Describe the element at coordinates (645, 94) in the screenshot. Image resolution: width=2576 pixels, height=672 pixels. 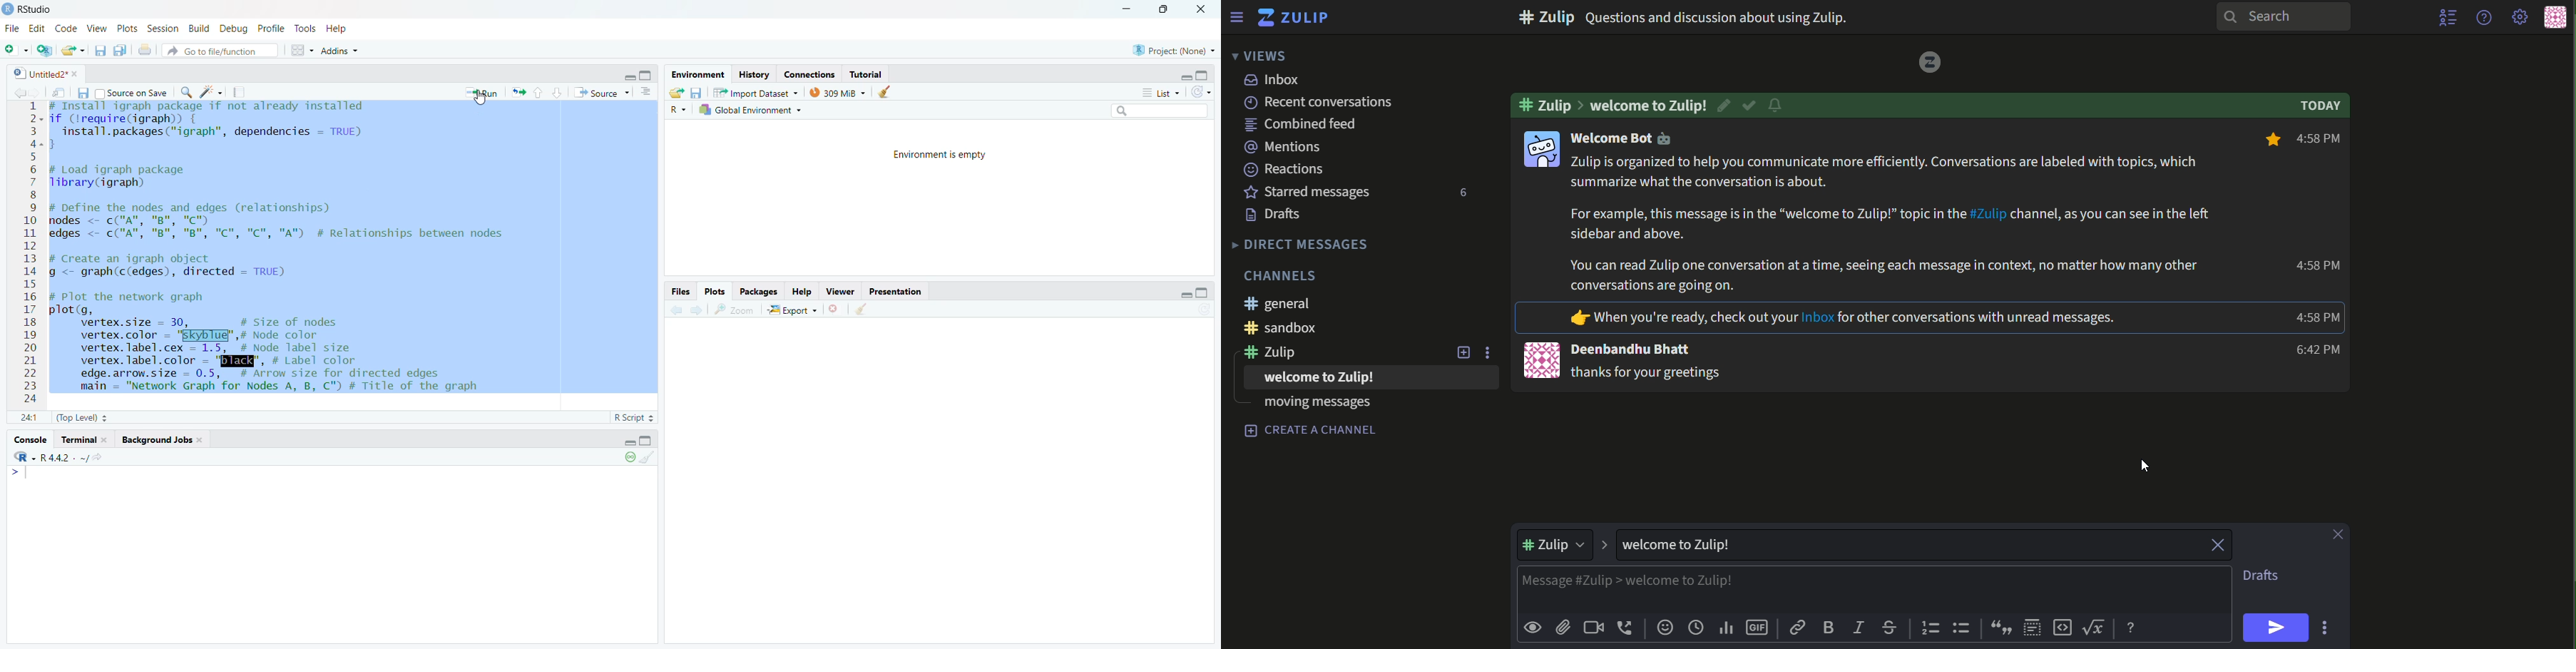
I see `options` at that location.